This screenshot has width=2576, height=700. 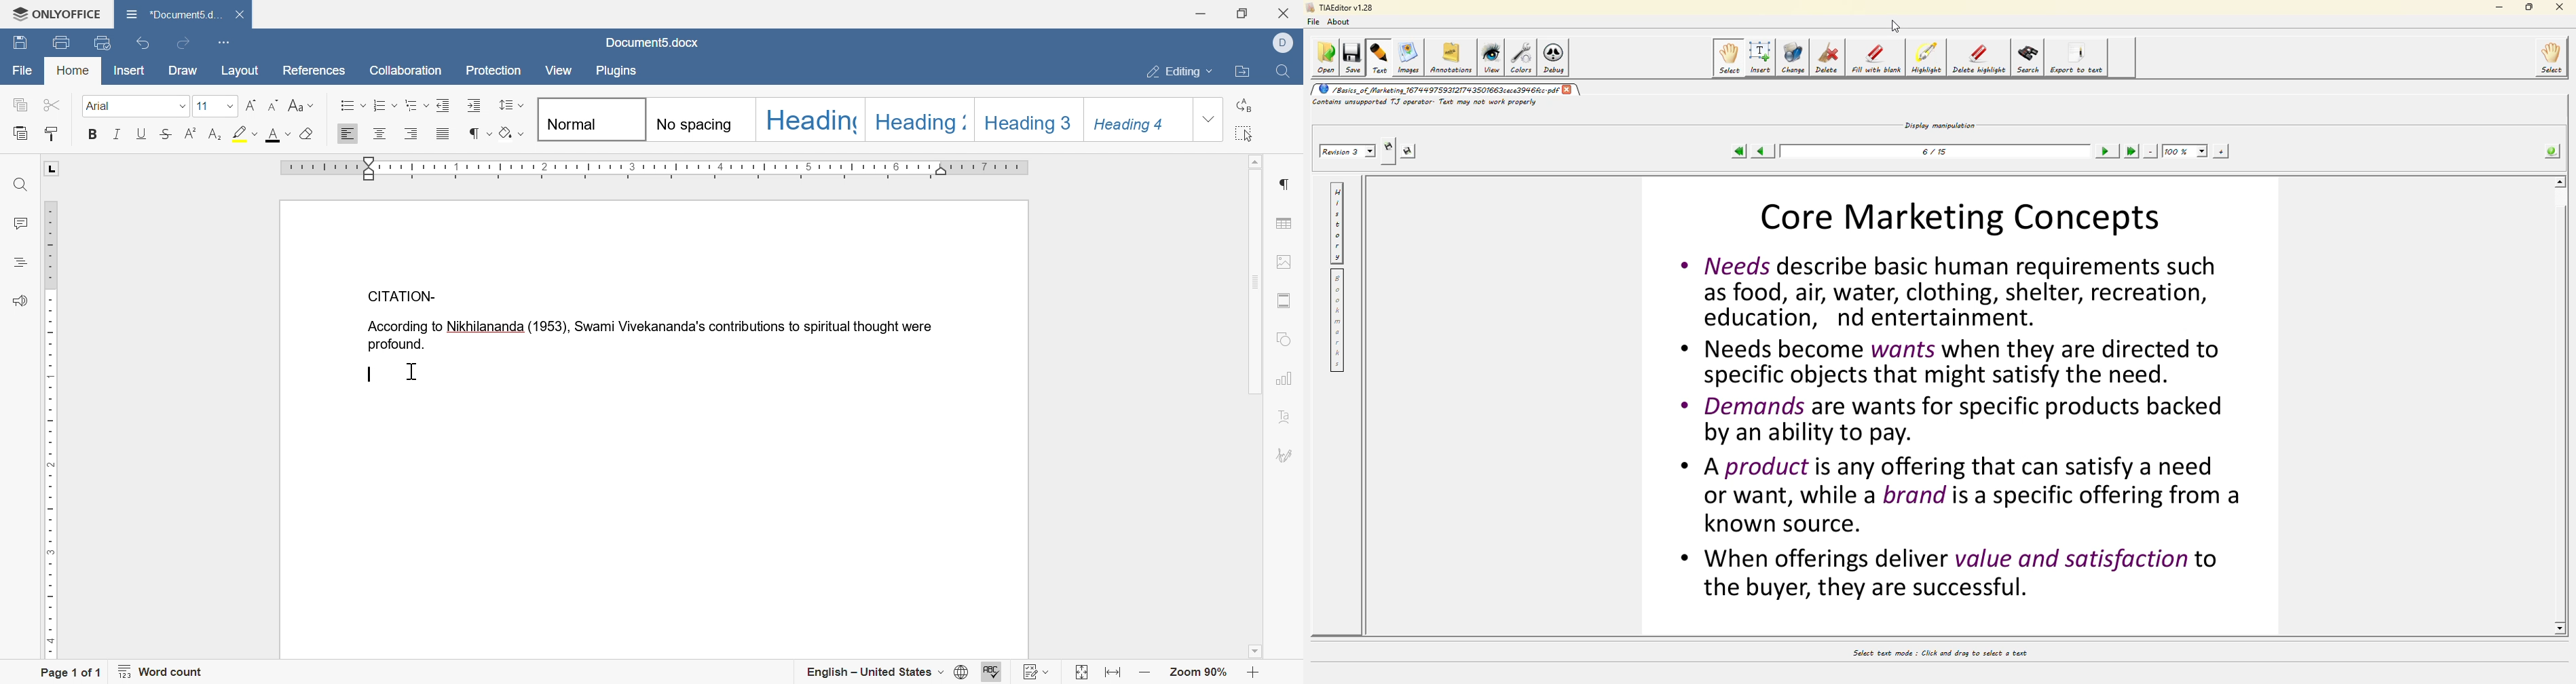 I want to click on comments, so click(x=22, y=223).